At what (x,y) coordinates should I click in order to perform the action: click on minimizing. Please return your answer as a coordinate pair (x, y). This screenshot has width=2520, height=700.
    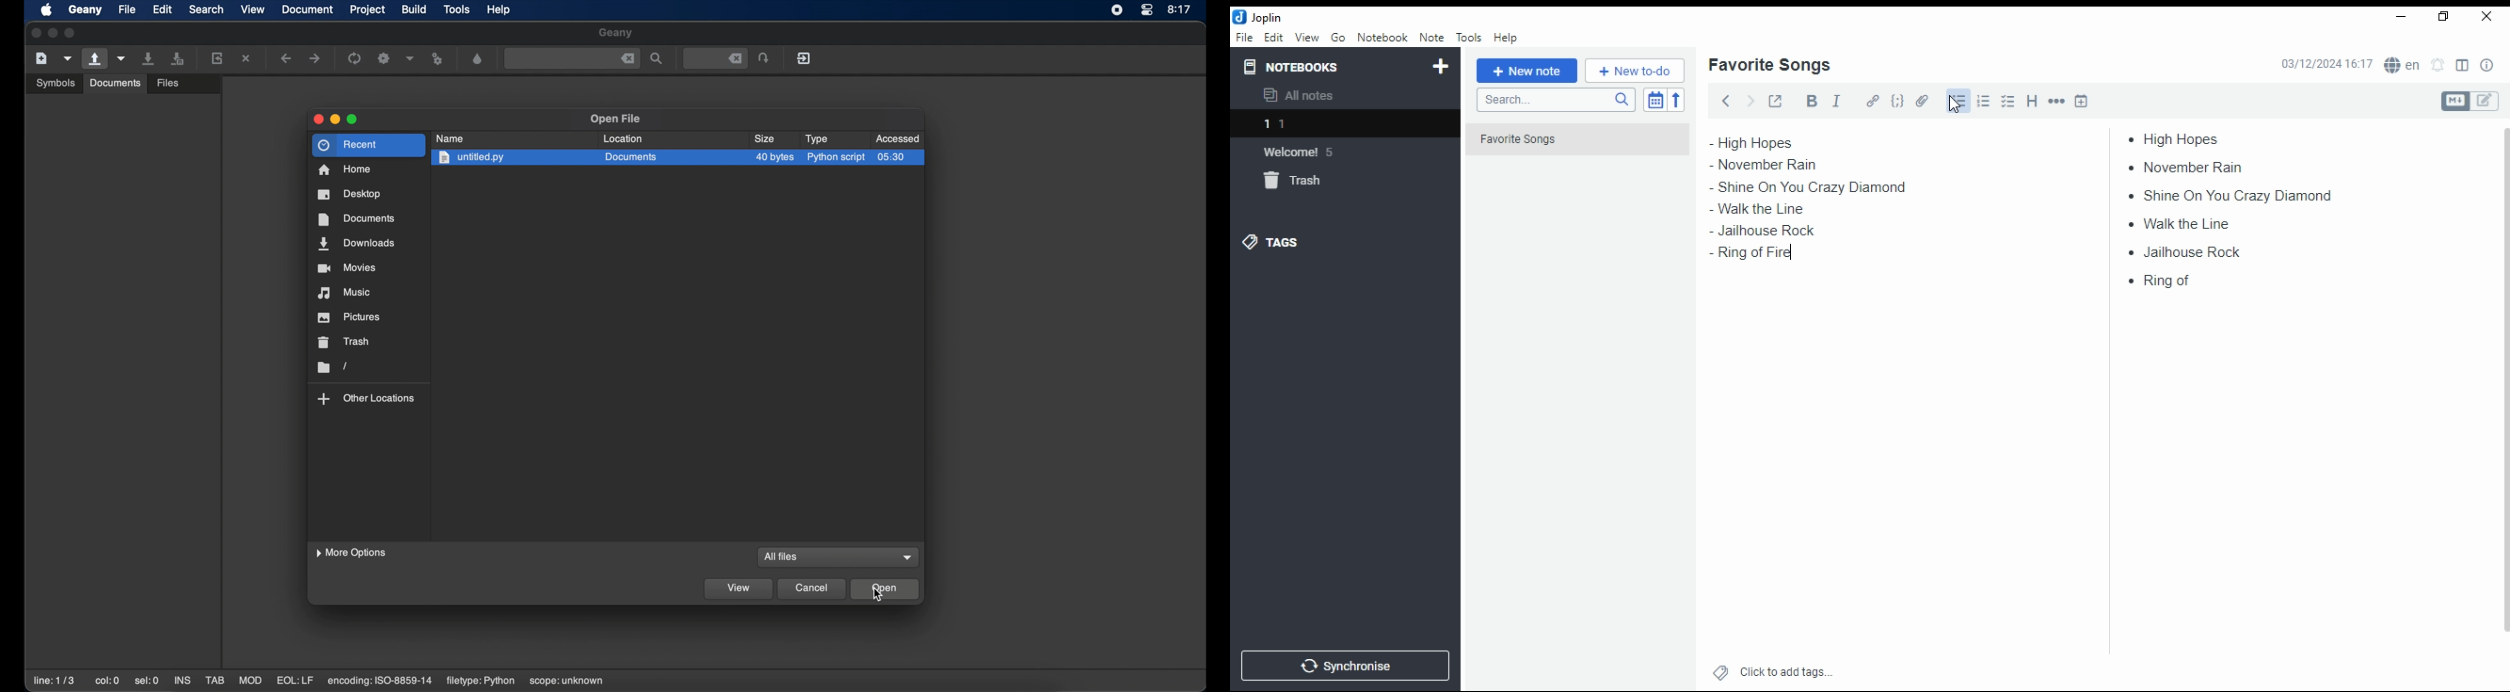
    Looking at the image, I should click on (335, 119).